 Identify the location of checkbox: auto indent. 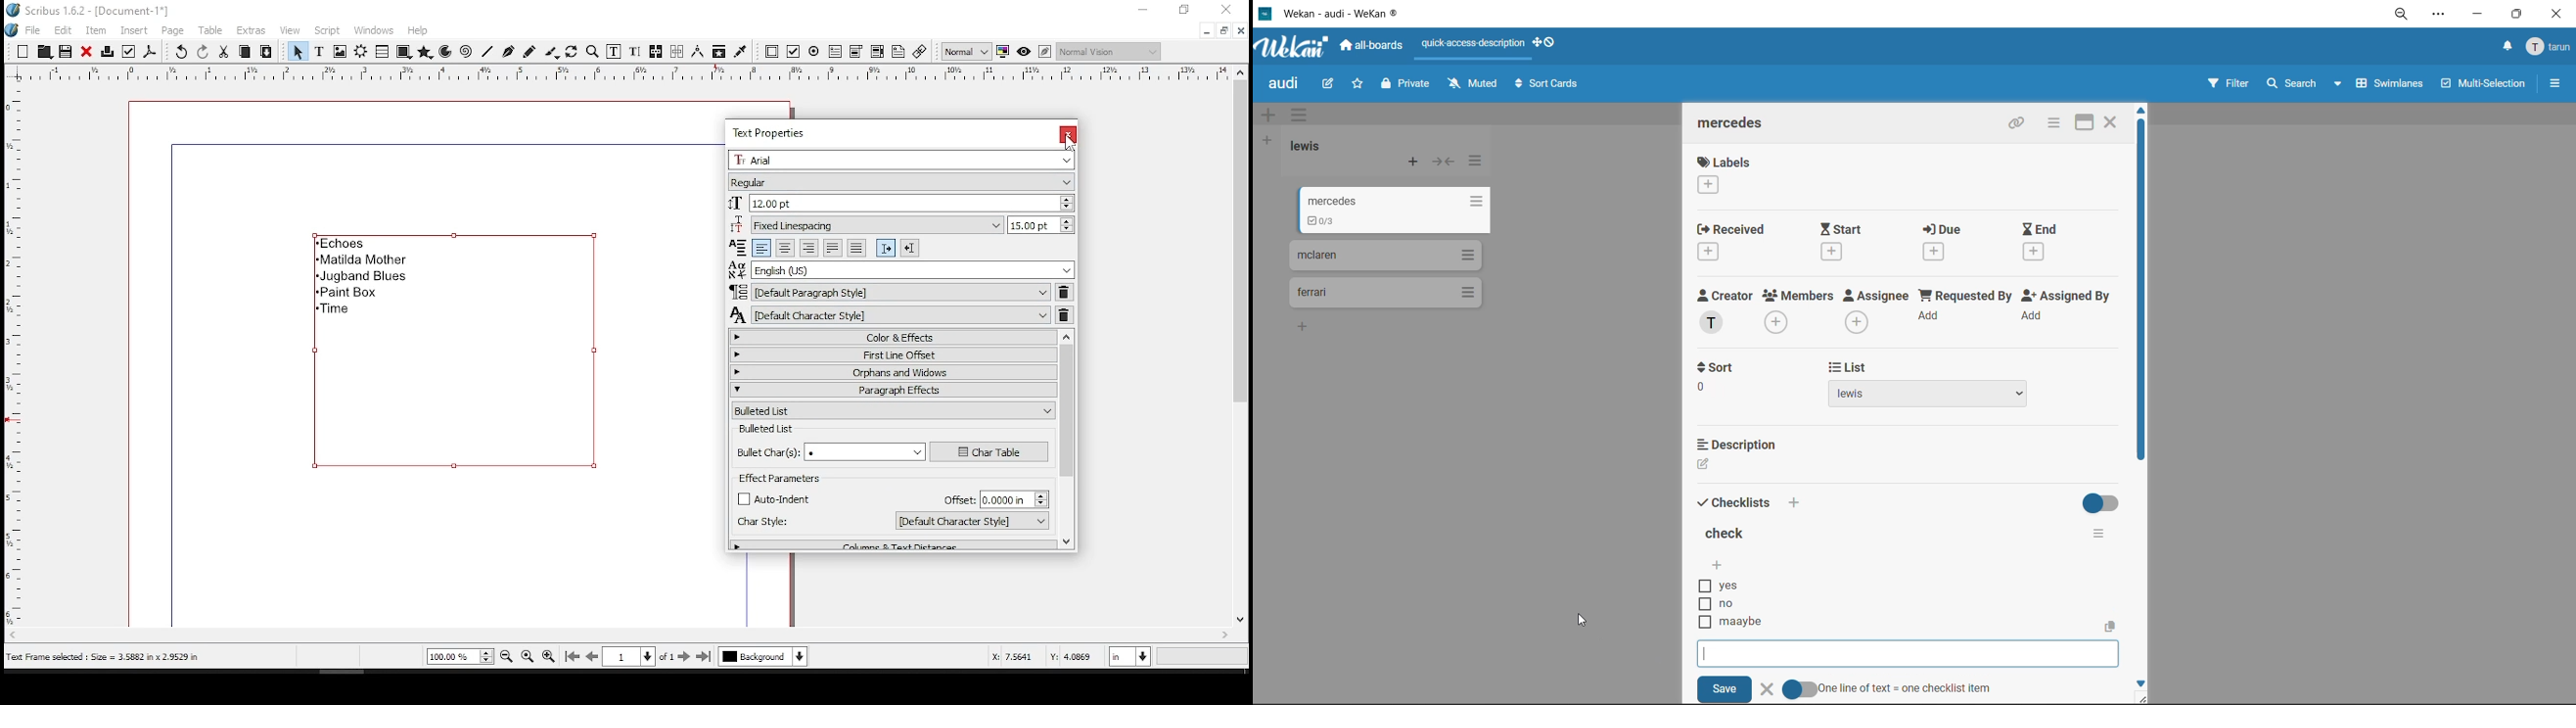
(775, 500).